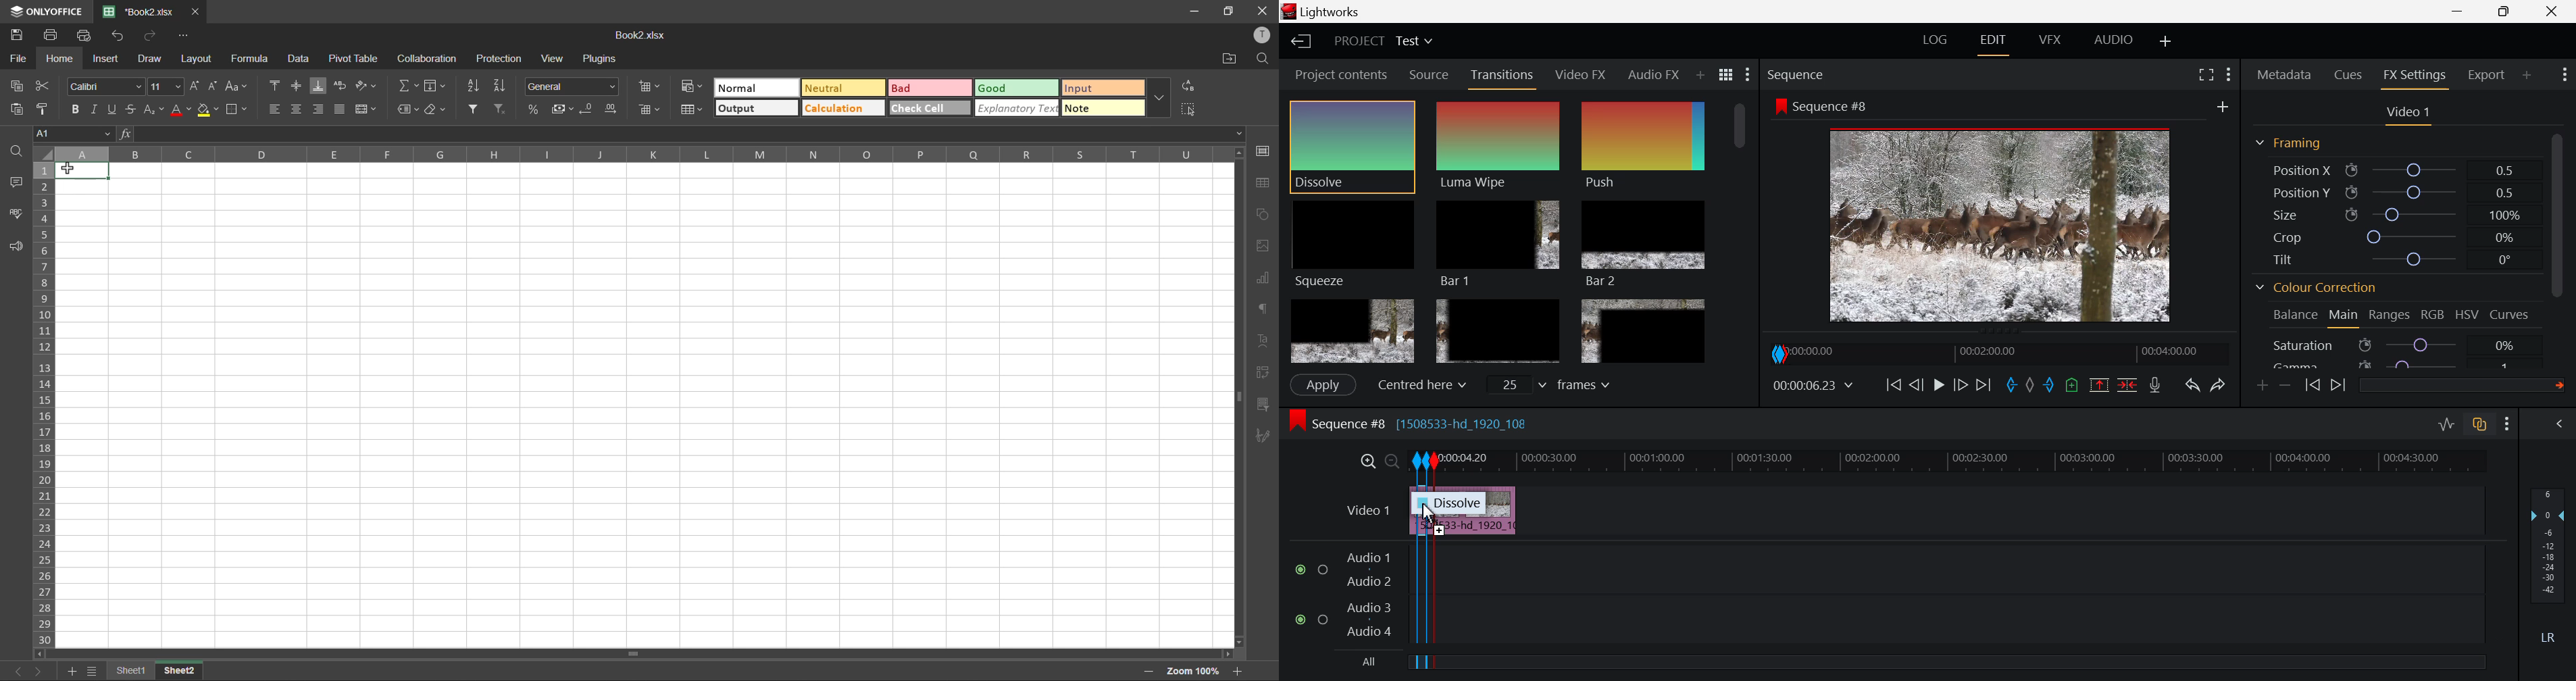  What do you see at coordinates (194, 13) in the screenshot?
I see `close tab` at bounding box center [194, 13].